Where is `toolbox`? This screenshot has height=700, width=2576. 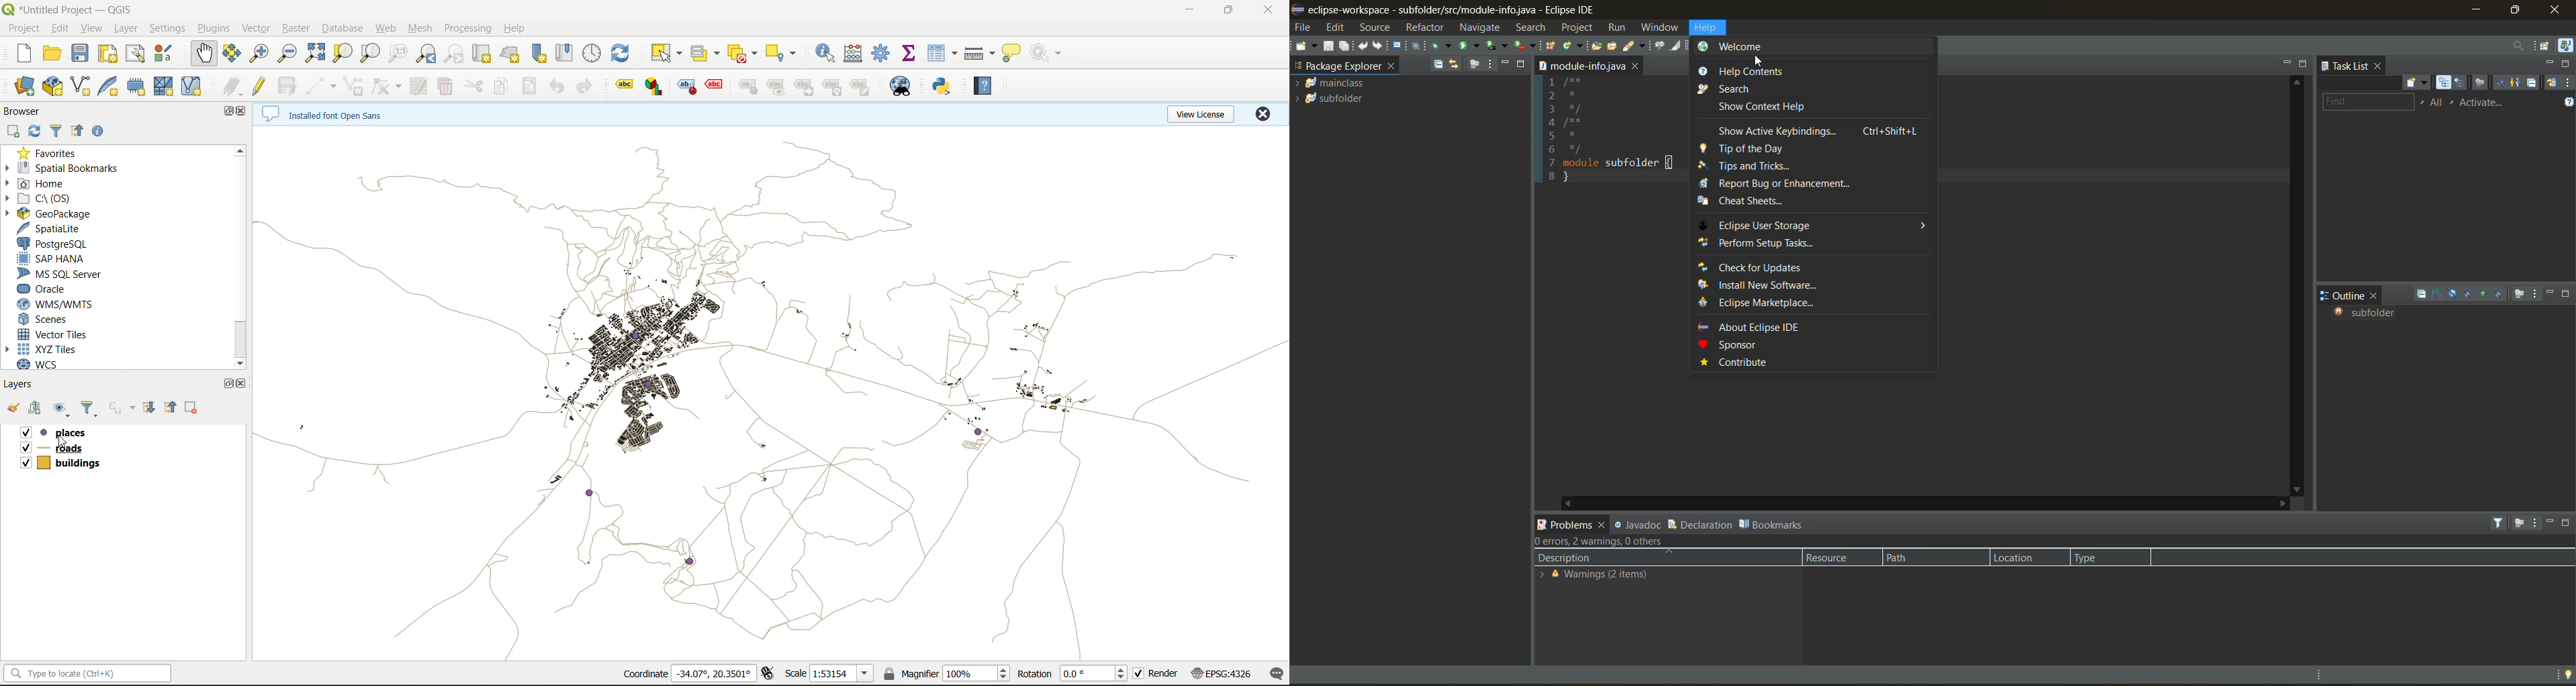 toolbox is located at coordinates (883, 54).